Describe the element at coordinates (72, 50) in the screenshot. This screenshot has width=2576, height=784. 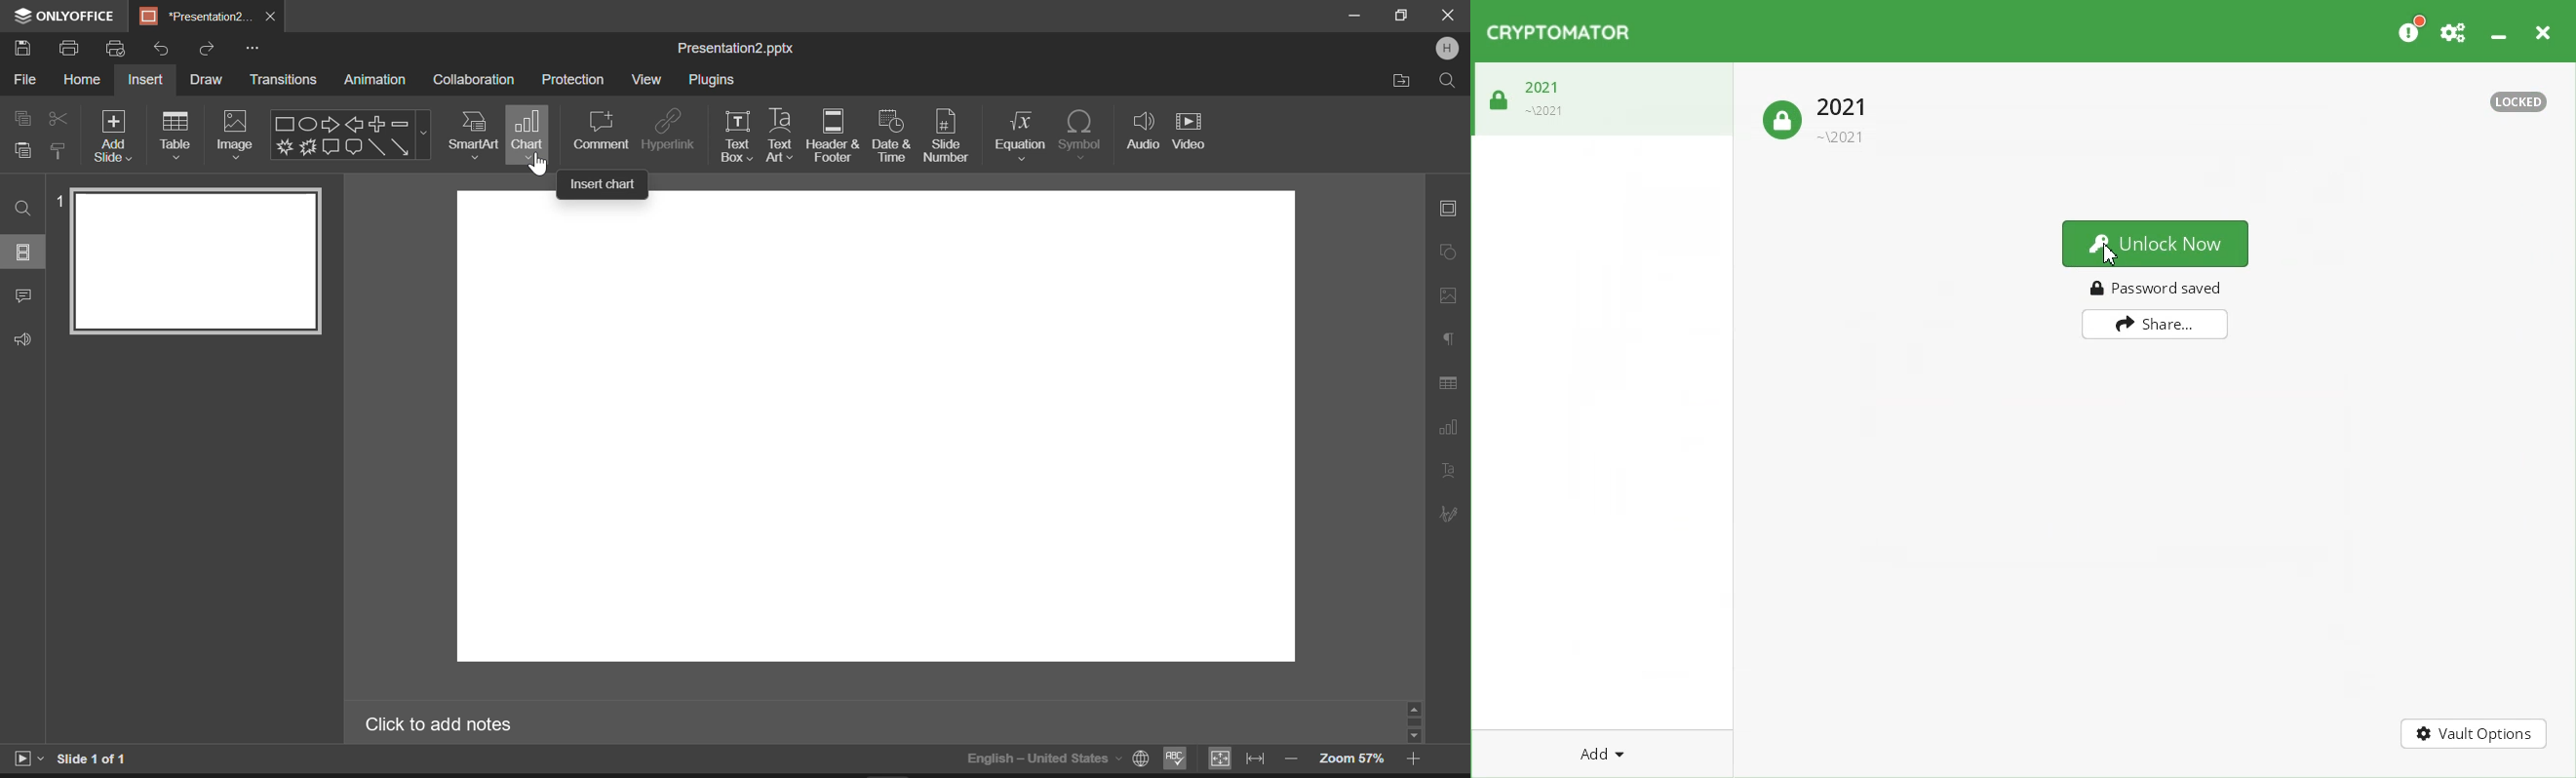
I see `Print` at that location.